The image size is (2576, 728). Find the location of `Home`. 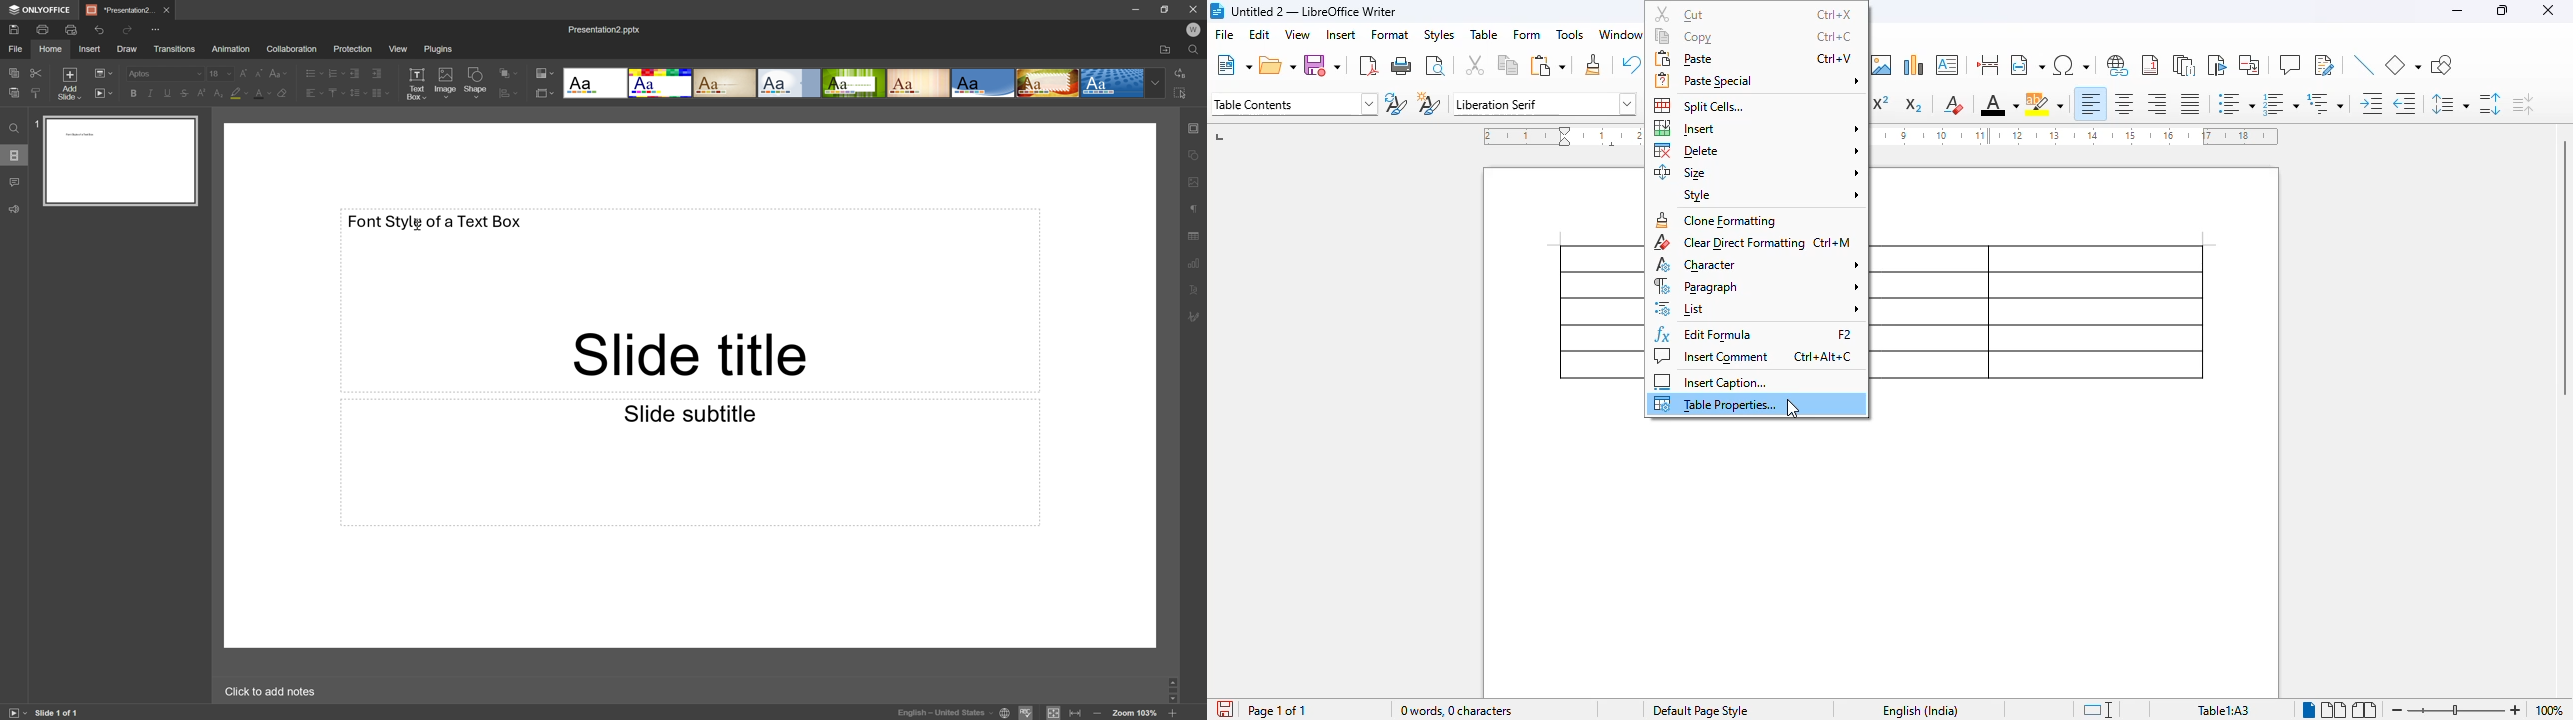

Home is located at coordinates (50, 49).